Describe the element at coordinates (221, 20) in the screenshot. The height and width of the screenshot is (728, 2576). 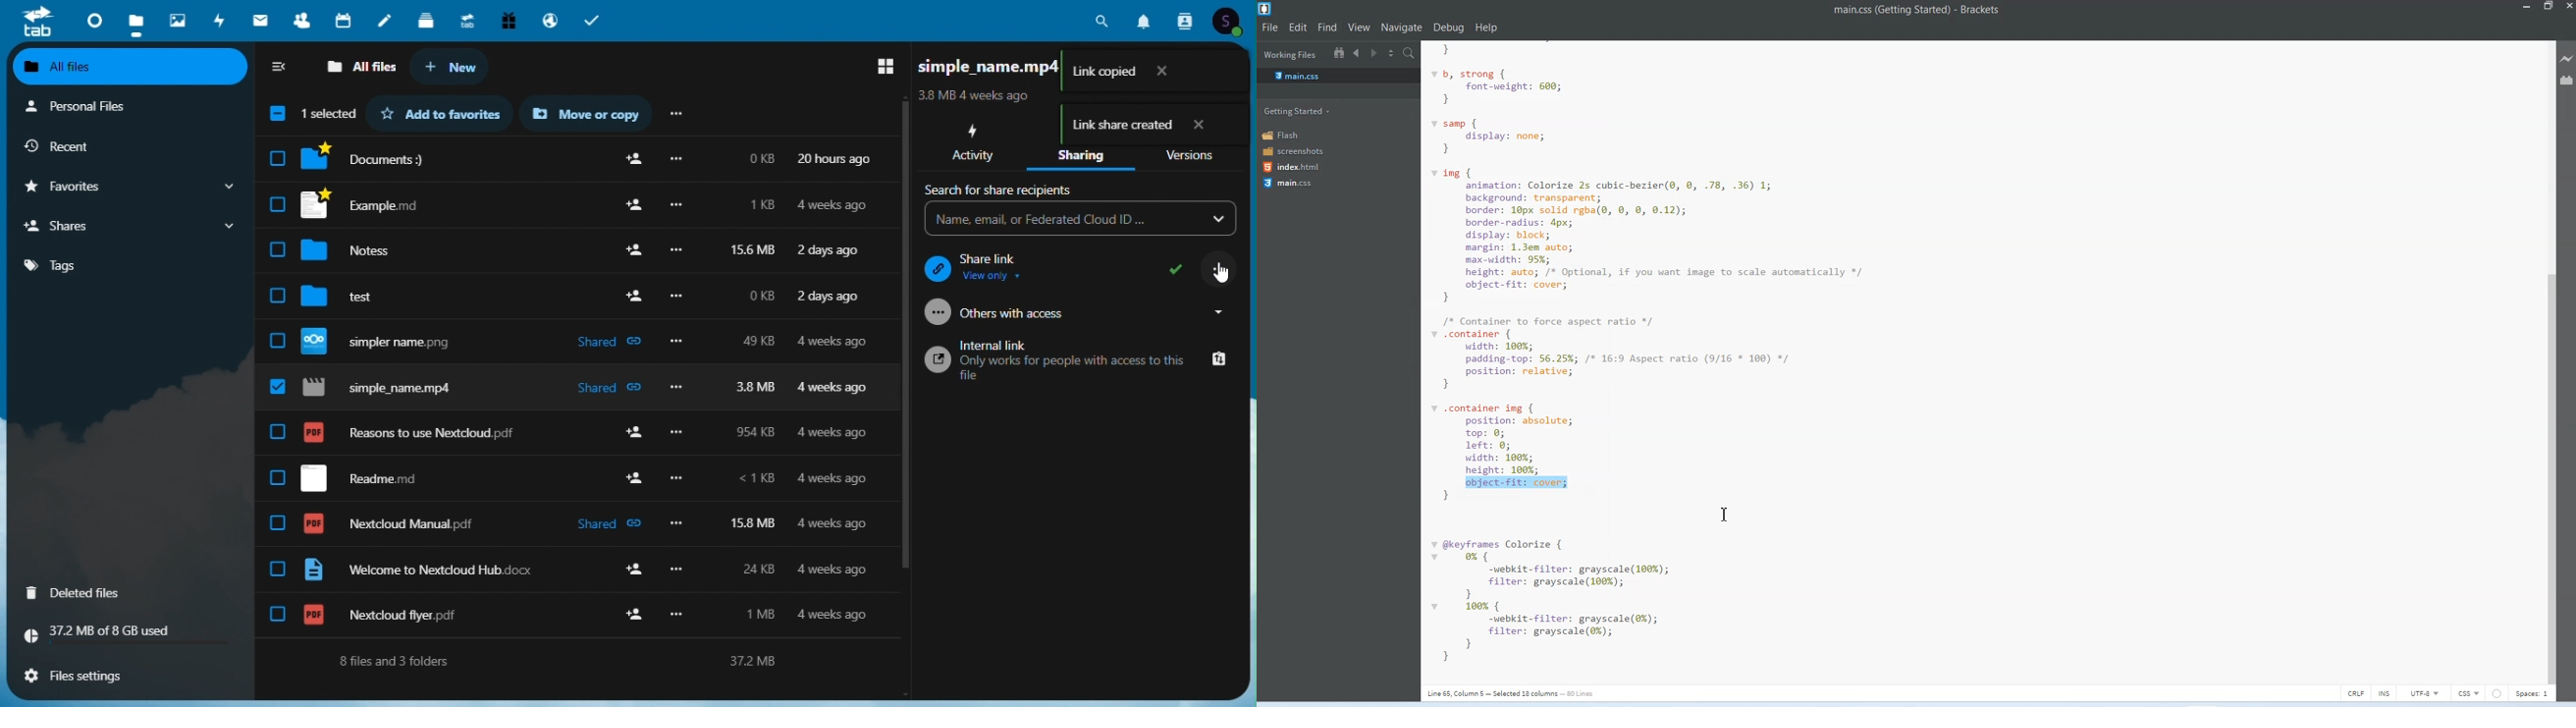
I see `Activity` at that location.